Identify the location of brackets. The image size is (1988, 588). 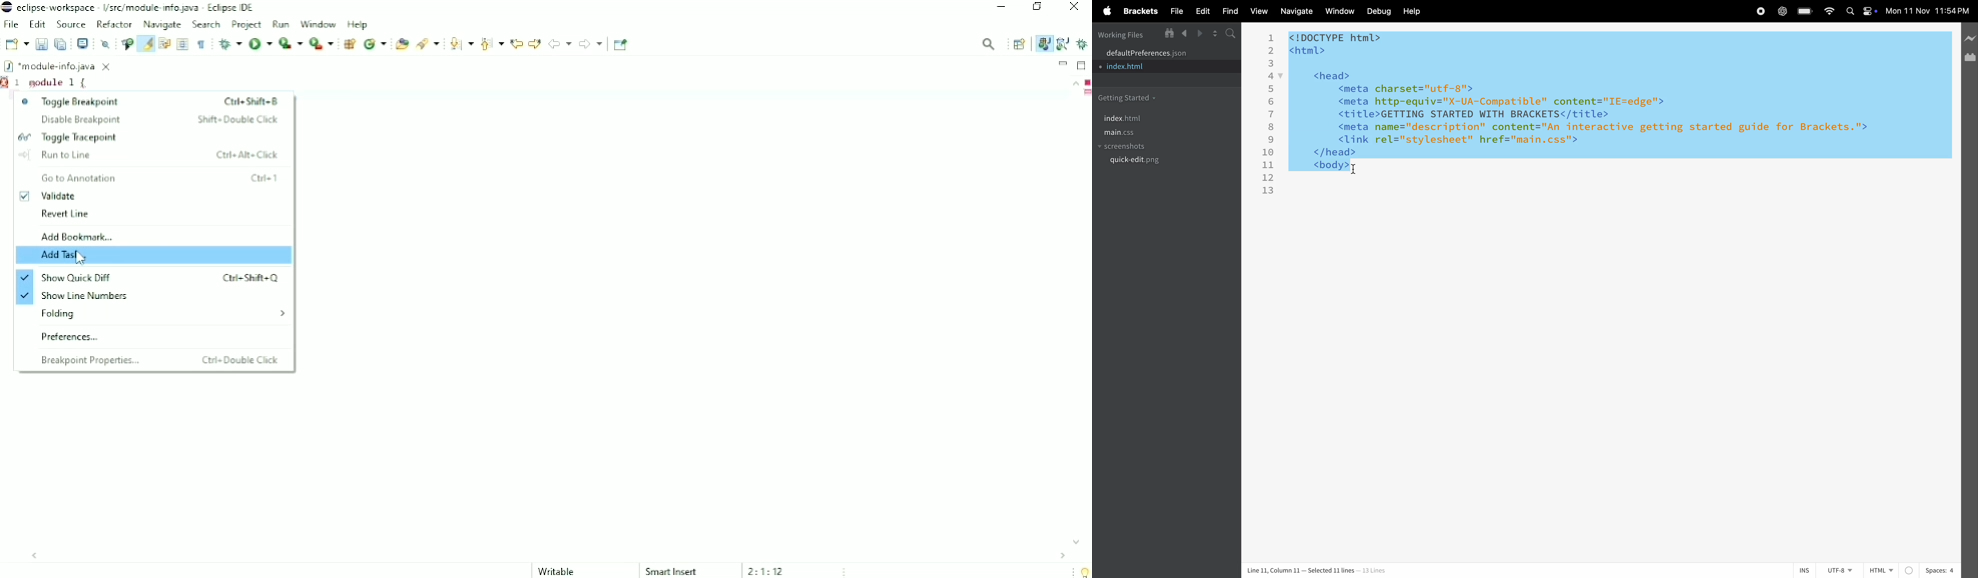
(1139, 10).